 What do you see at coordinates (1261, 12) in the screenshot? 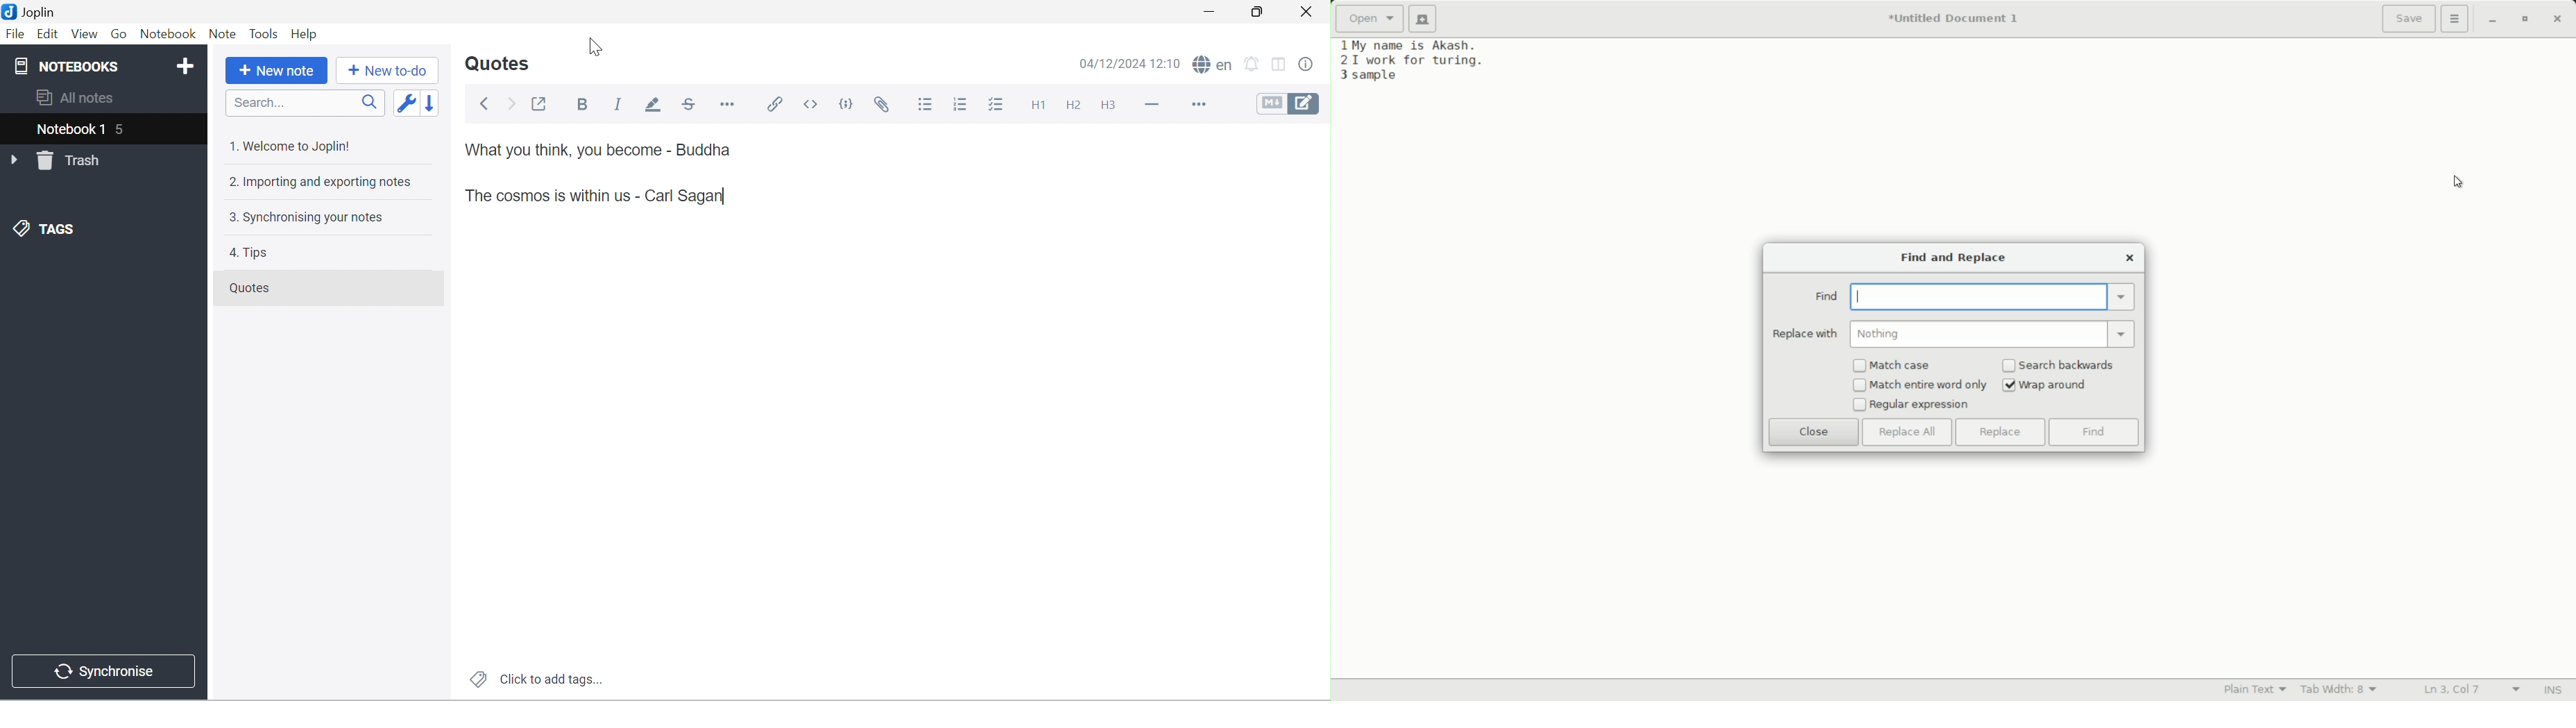
I see `Restore Down` at bounding box center [1261, 12].